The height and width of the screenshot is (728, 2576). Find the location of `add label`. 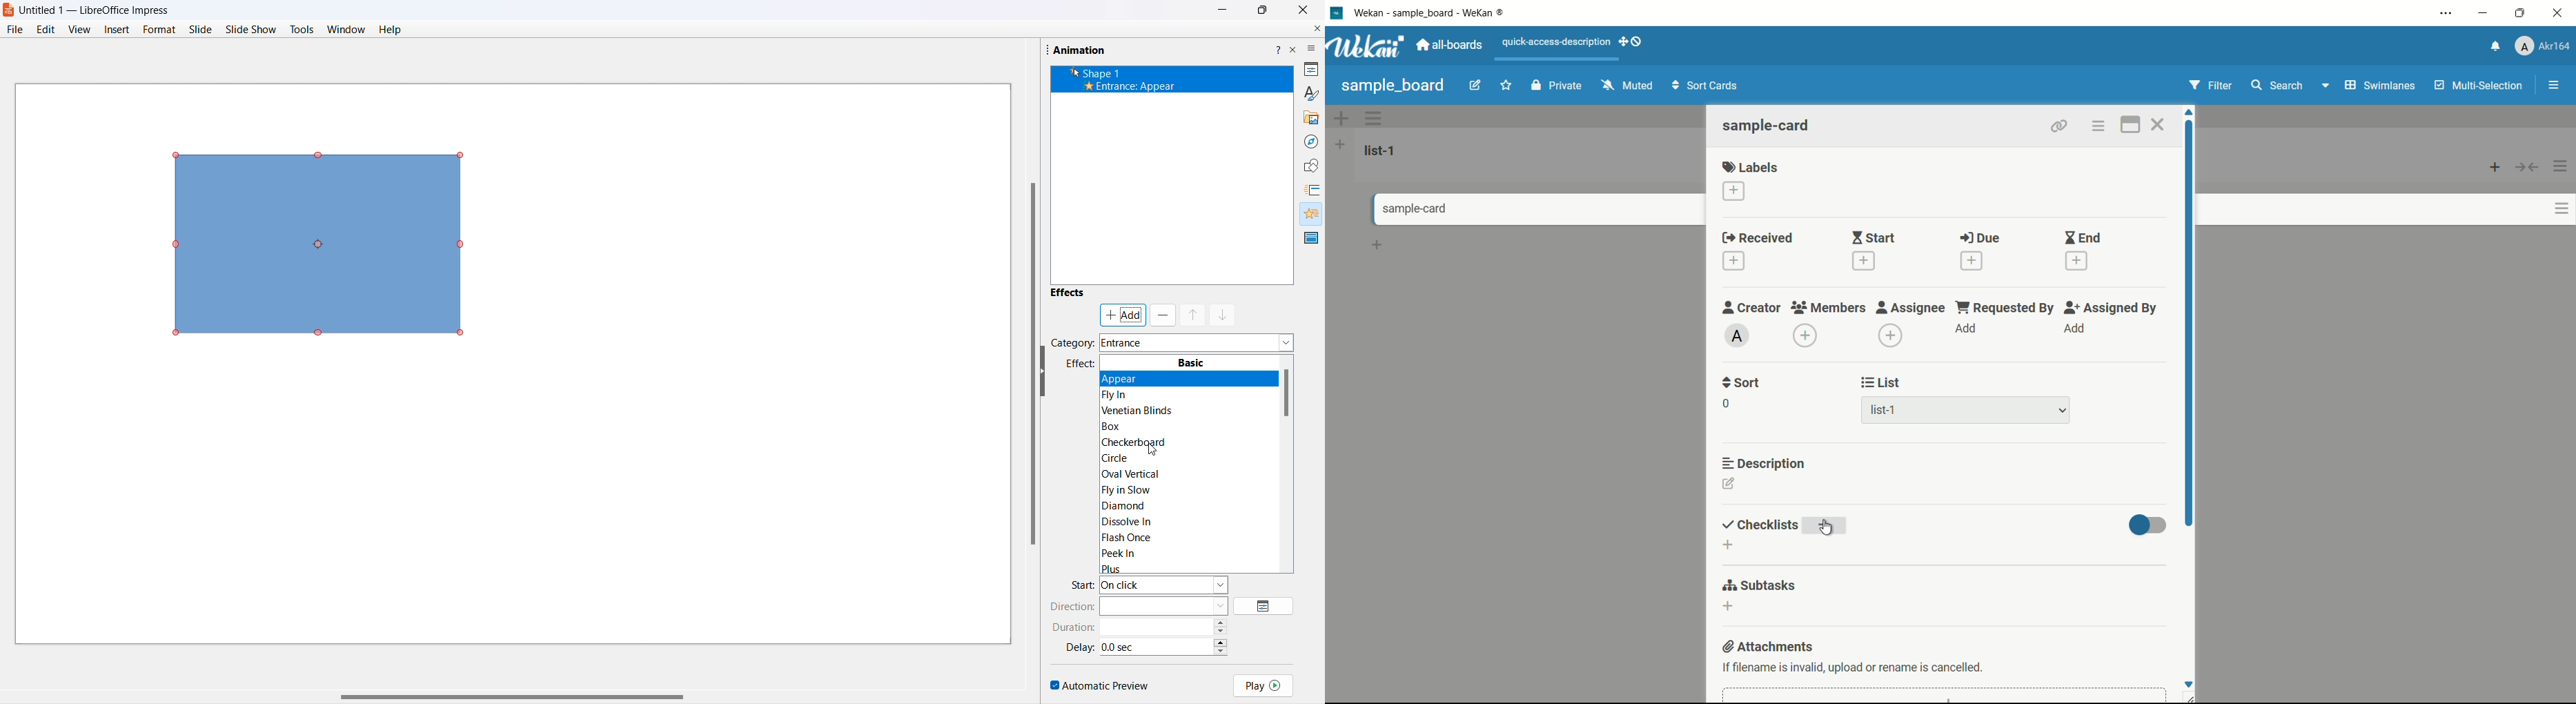

add label is located at coordinates (1735, 192).